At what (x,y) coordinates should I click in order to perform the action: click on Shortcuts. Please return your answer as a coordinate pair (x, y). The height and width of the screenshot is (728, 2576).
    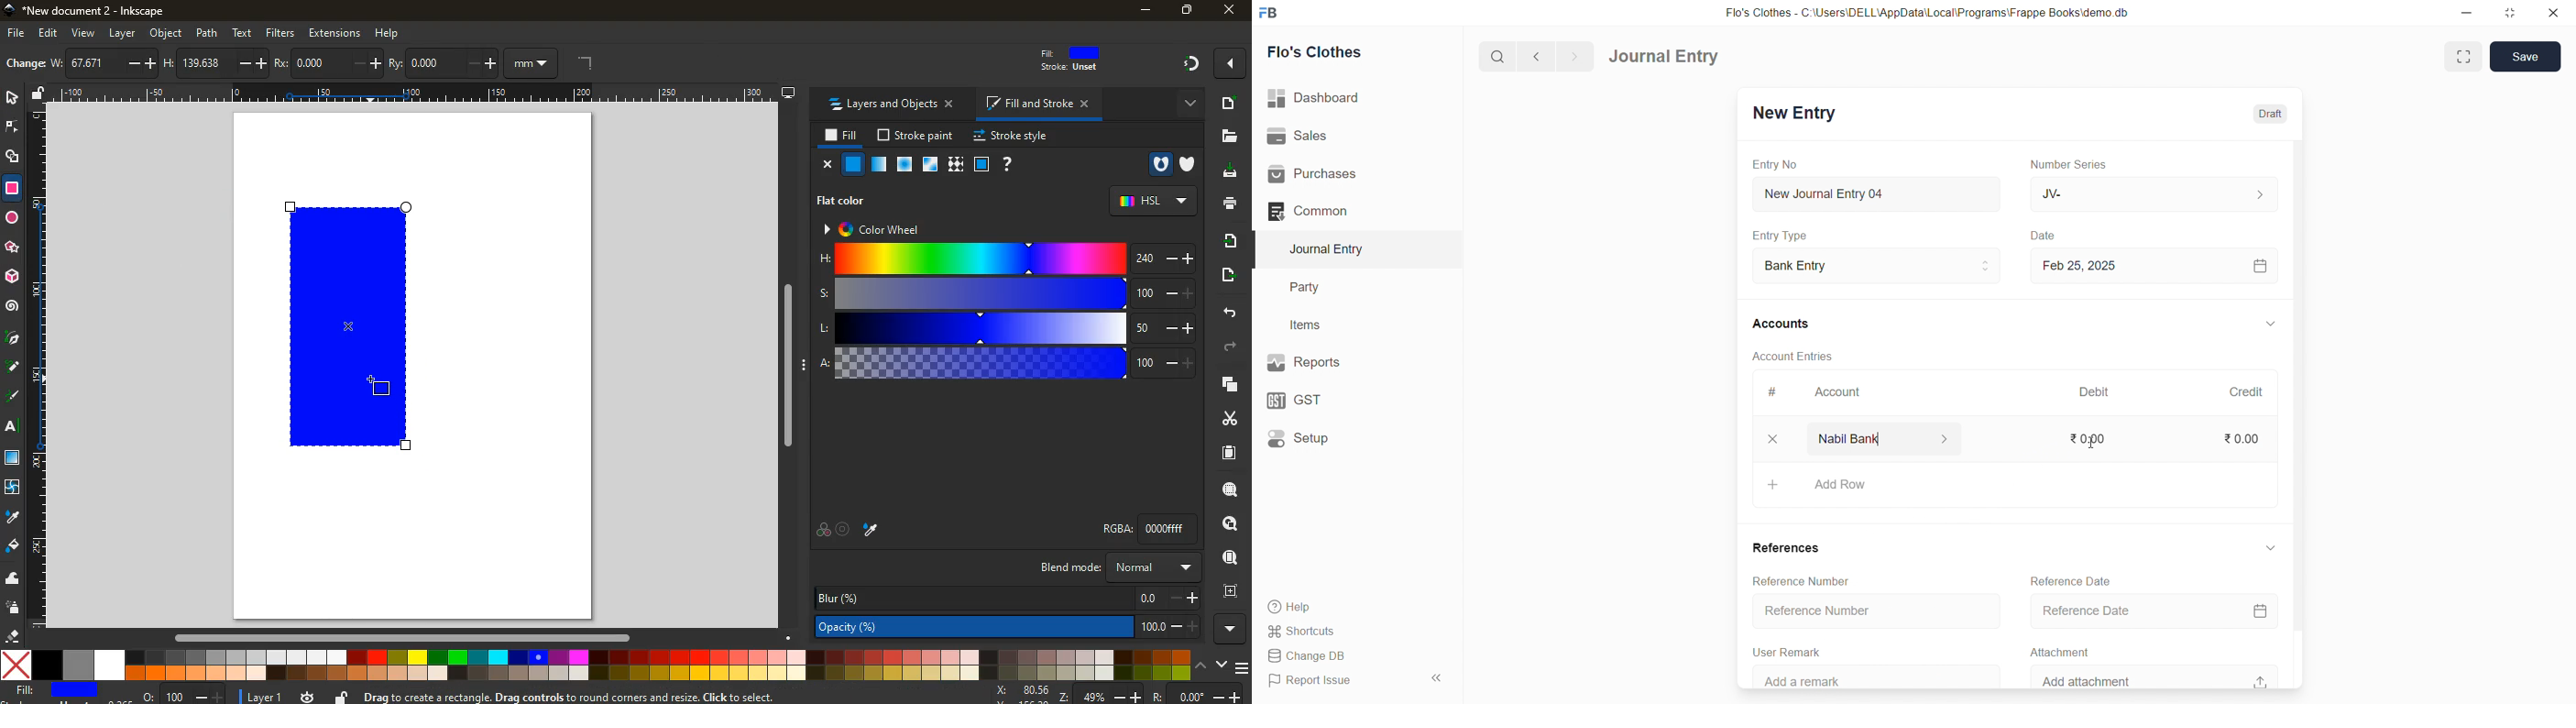
    Looking at the image, I should click on (1353, 630).